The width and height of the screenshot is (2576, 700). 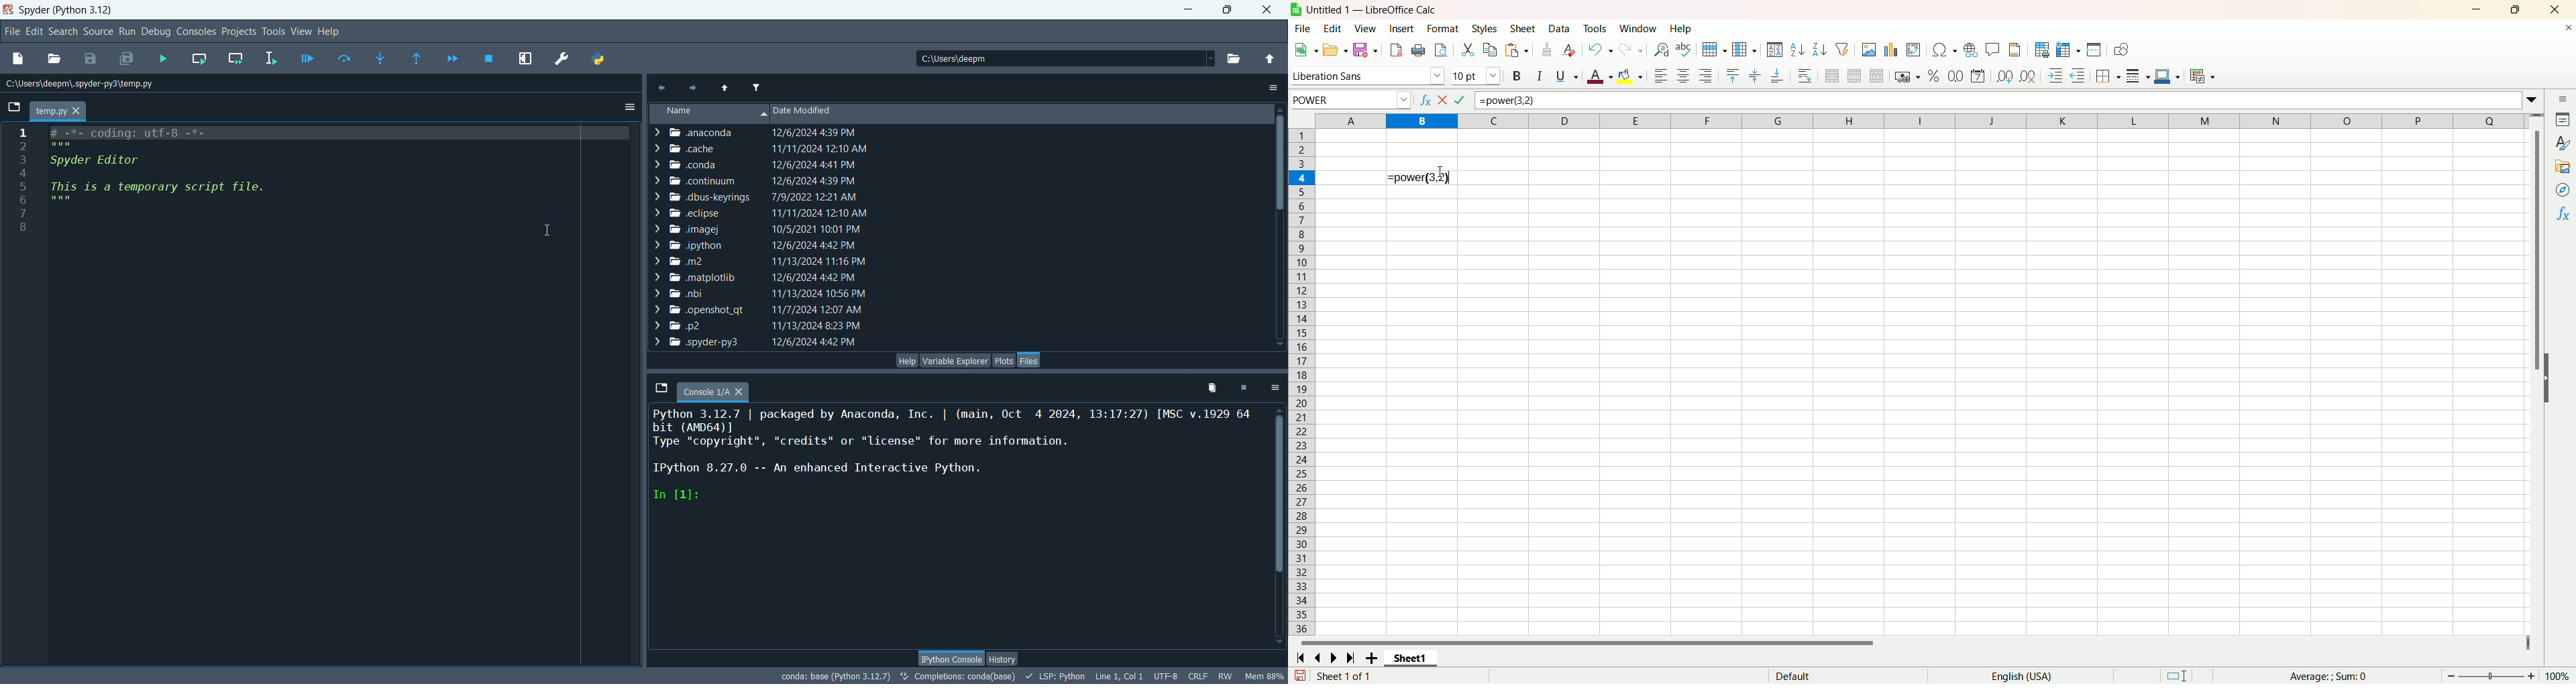 What do you see at coordinates (64, 32) in the screenshot?
I see `search` at bounding box center [64, 32].